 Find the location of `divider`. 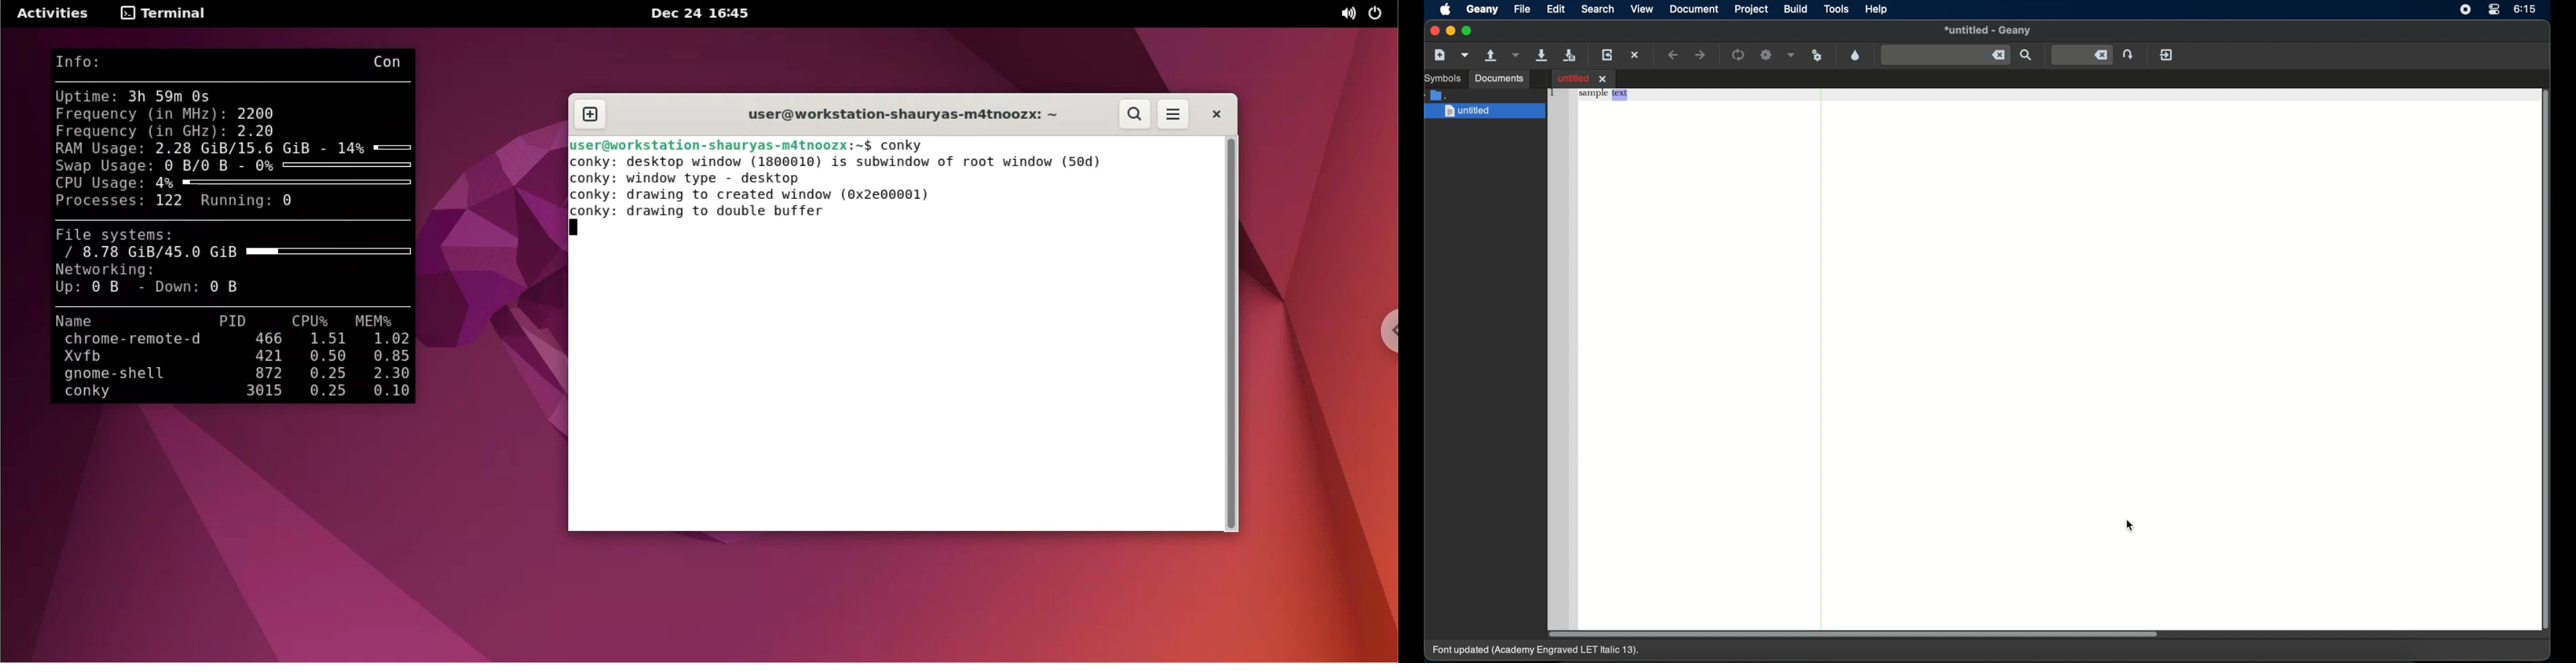

divider is located at coordinates (1821, 365).